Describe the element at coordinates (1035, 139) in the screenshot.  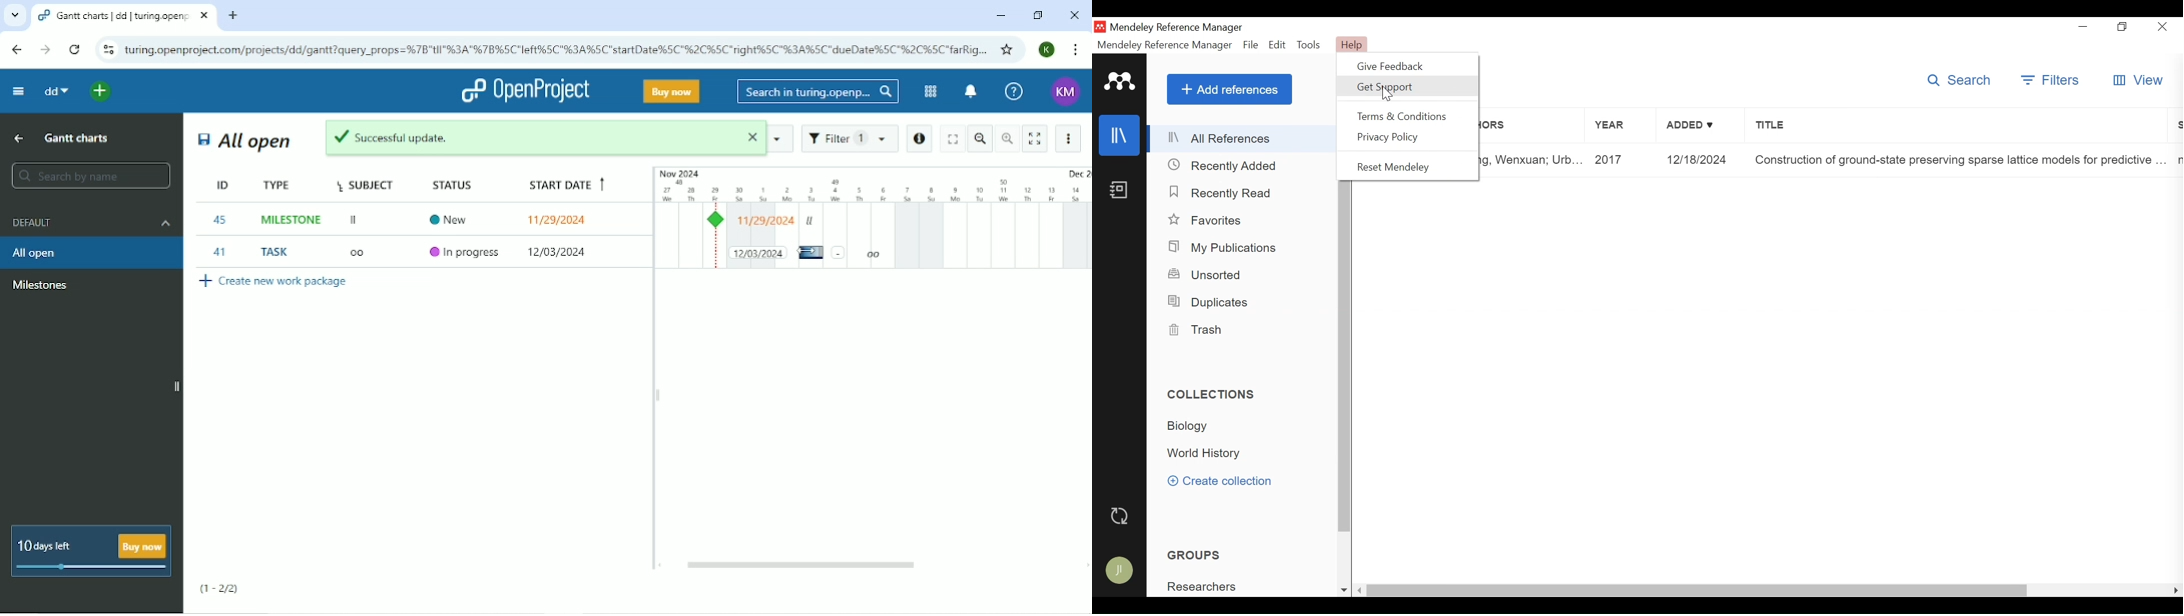
I see `Activate zen mode` at that location.